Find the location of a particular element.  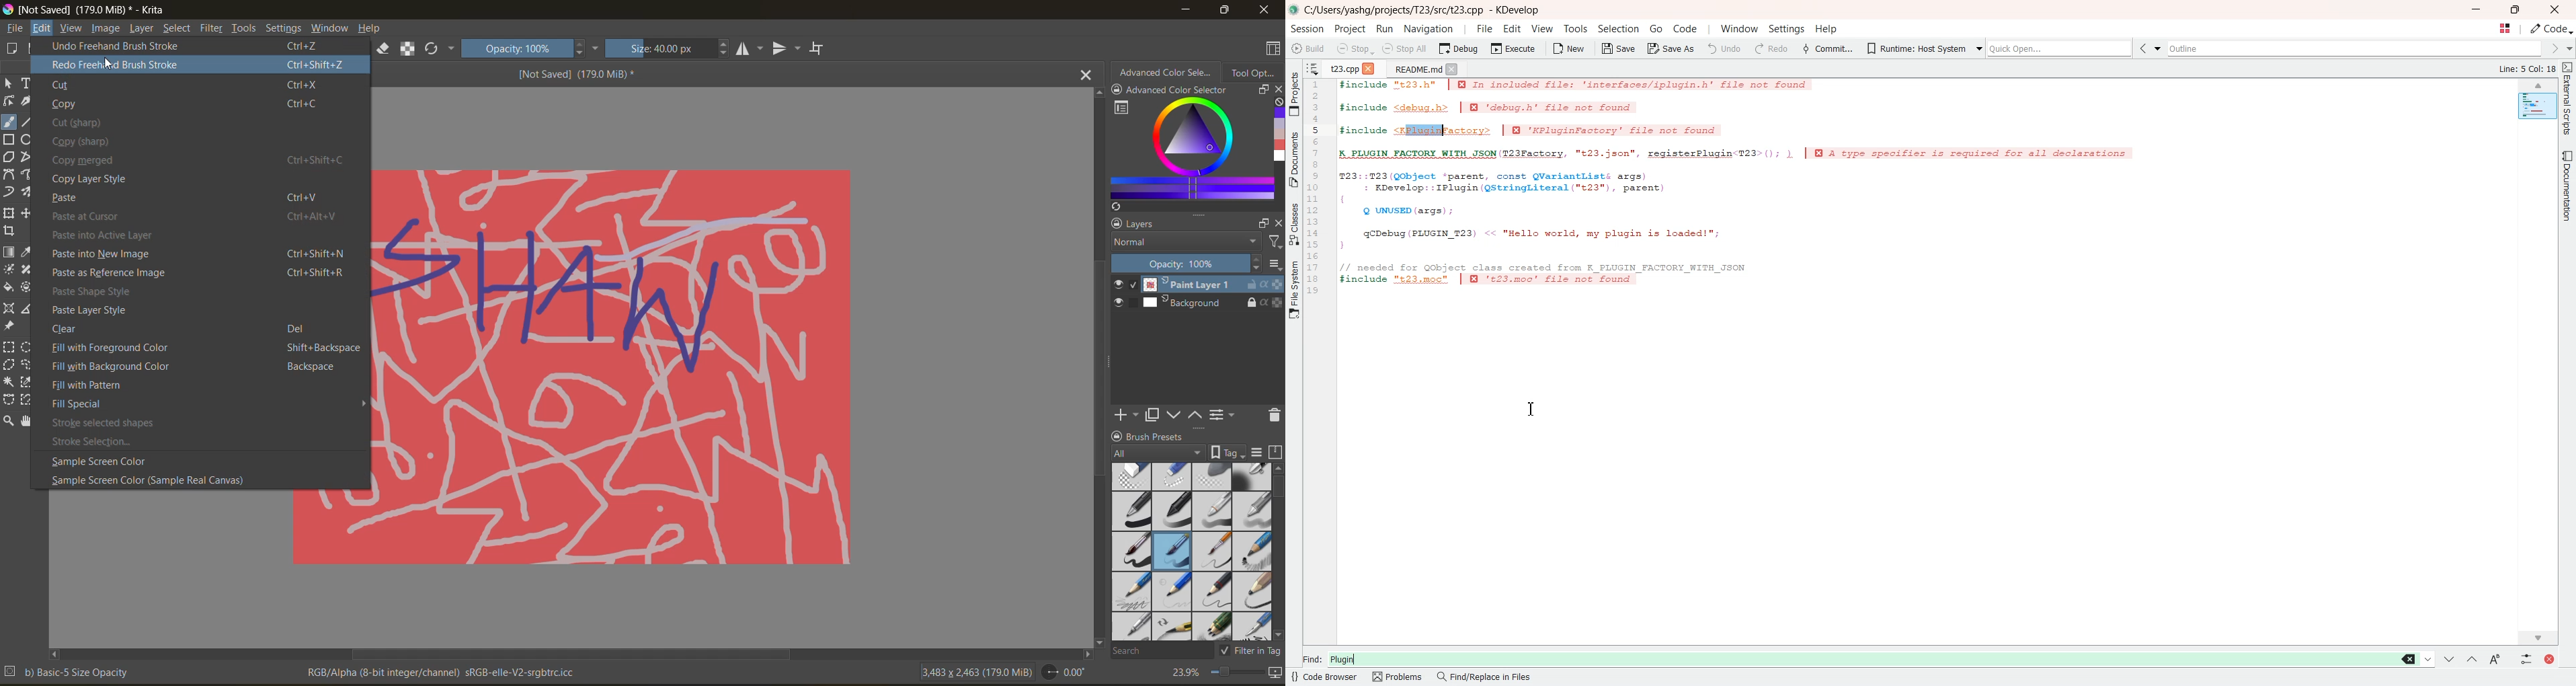

File is located at coordinates (1484, 28).